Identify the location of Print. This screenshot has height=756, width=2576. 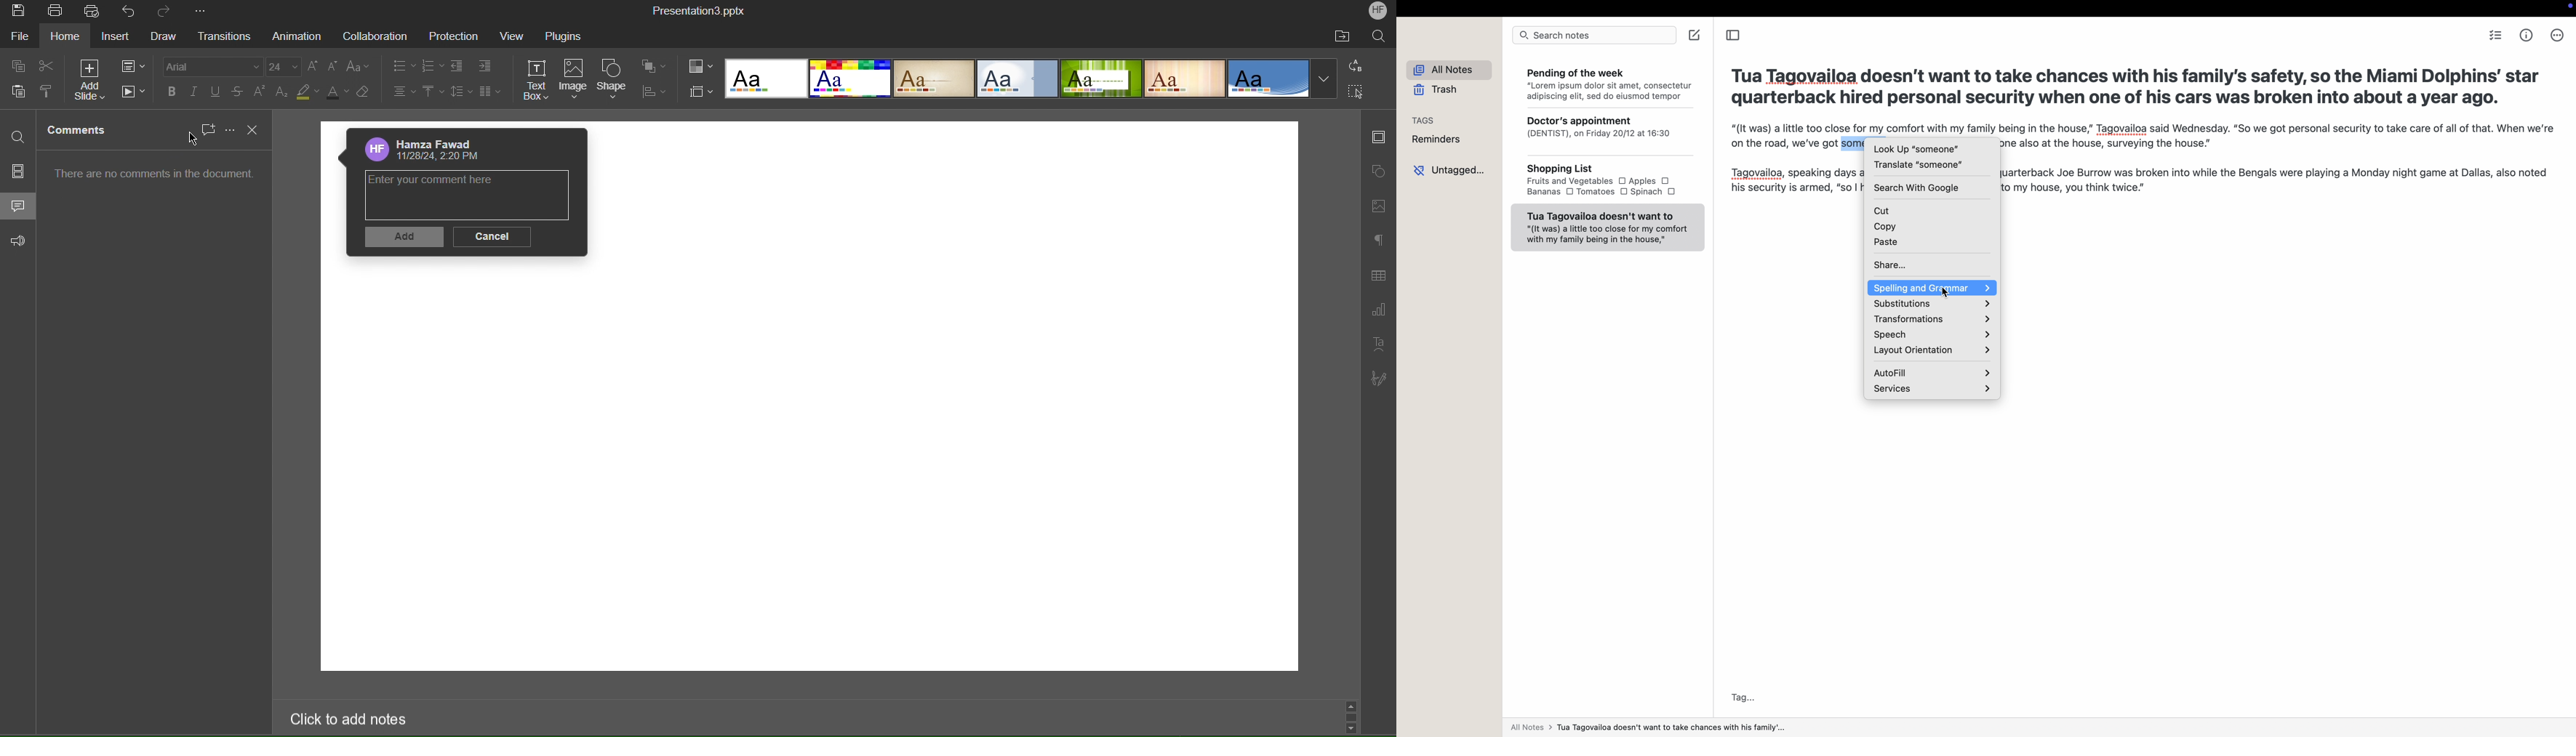
(57, 10).